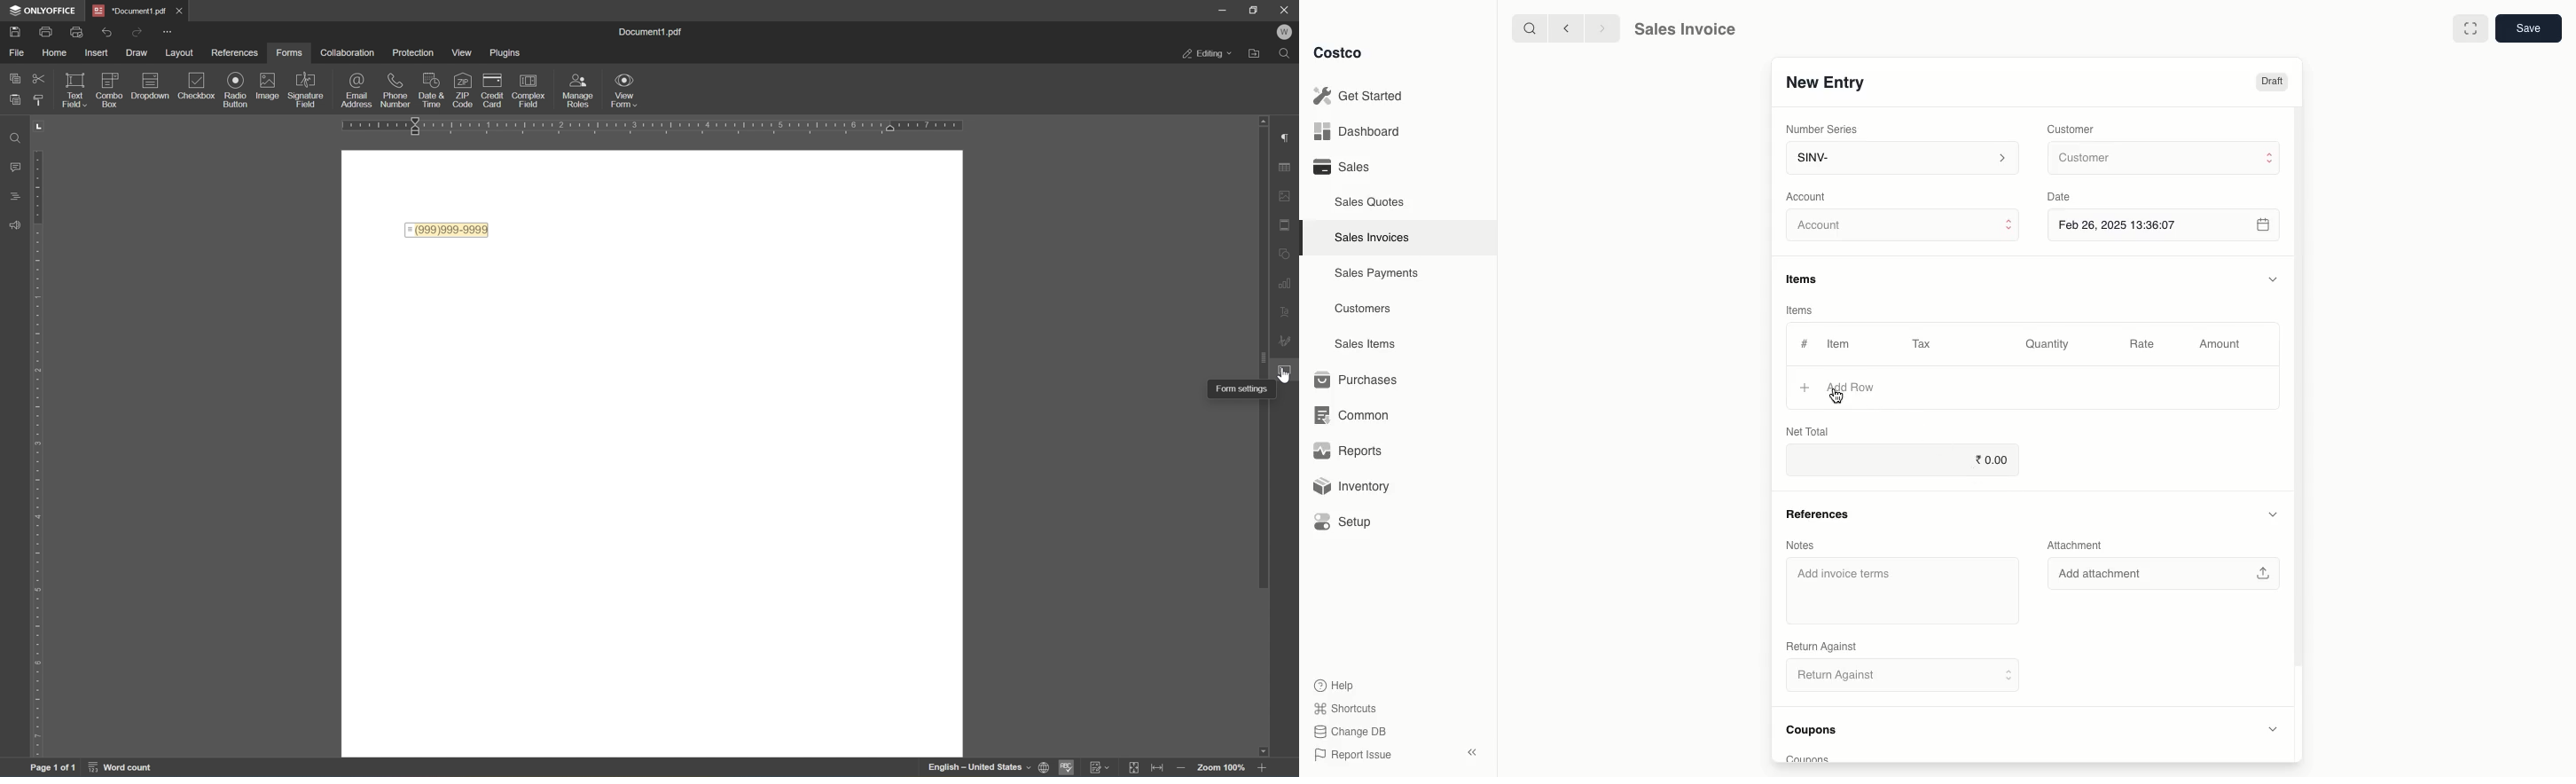  I want to click on Sales Invoices, so click(1373, 238).